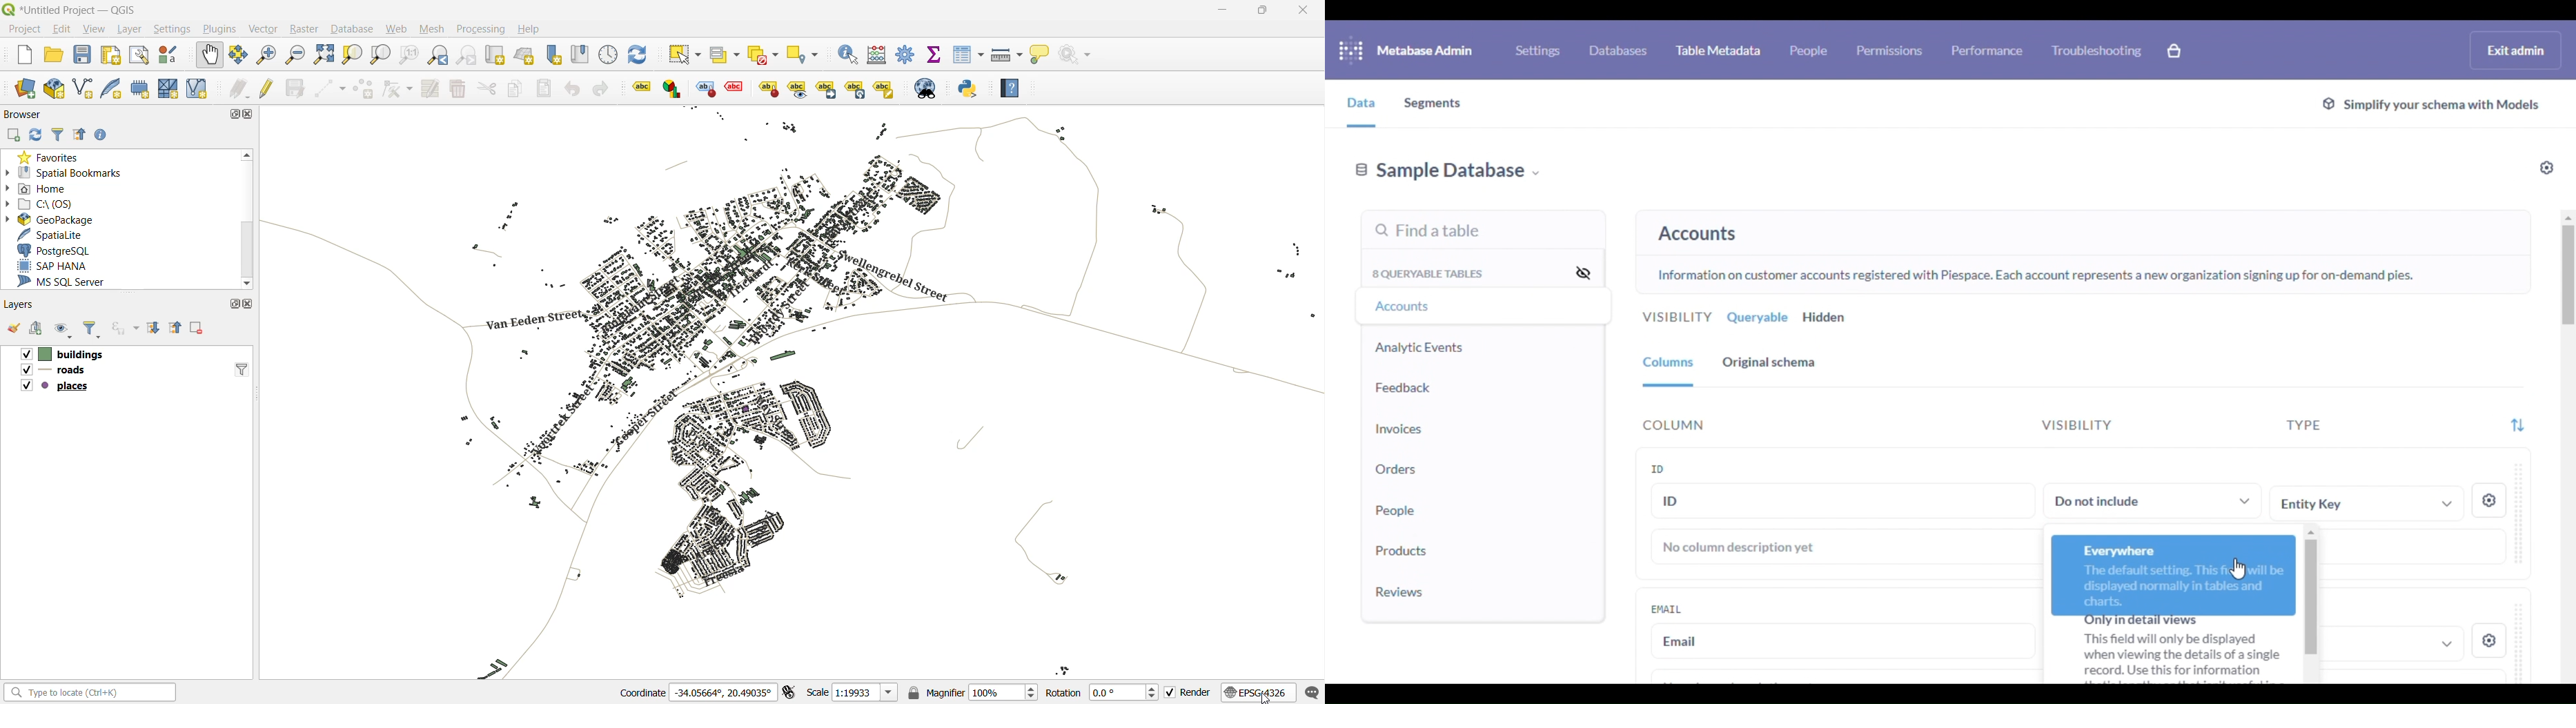  Describe the element at coordinates (2490, 501) in the screenshot. I see `settings` at that location.